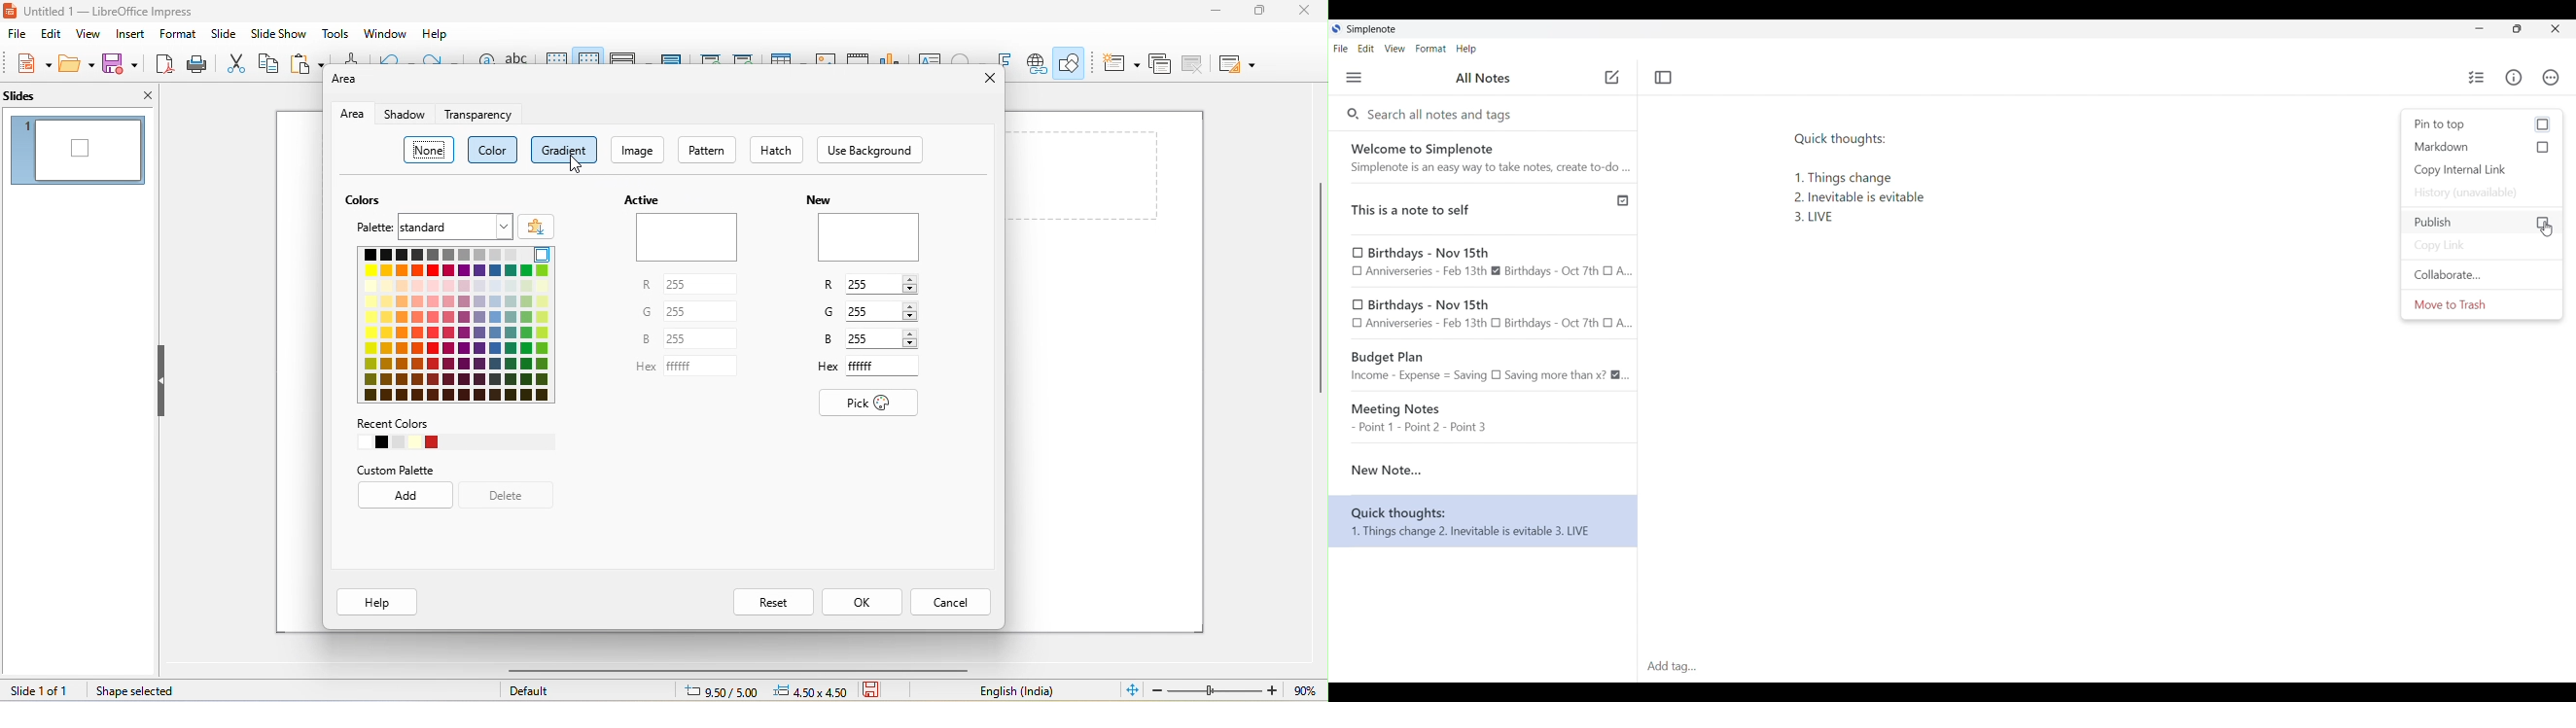  What do you see at coordinates (1260, 12) in the screenshot?
I see `maximize` at bounding box center [1260, 12].